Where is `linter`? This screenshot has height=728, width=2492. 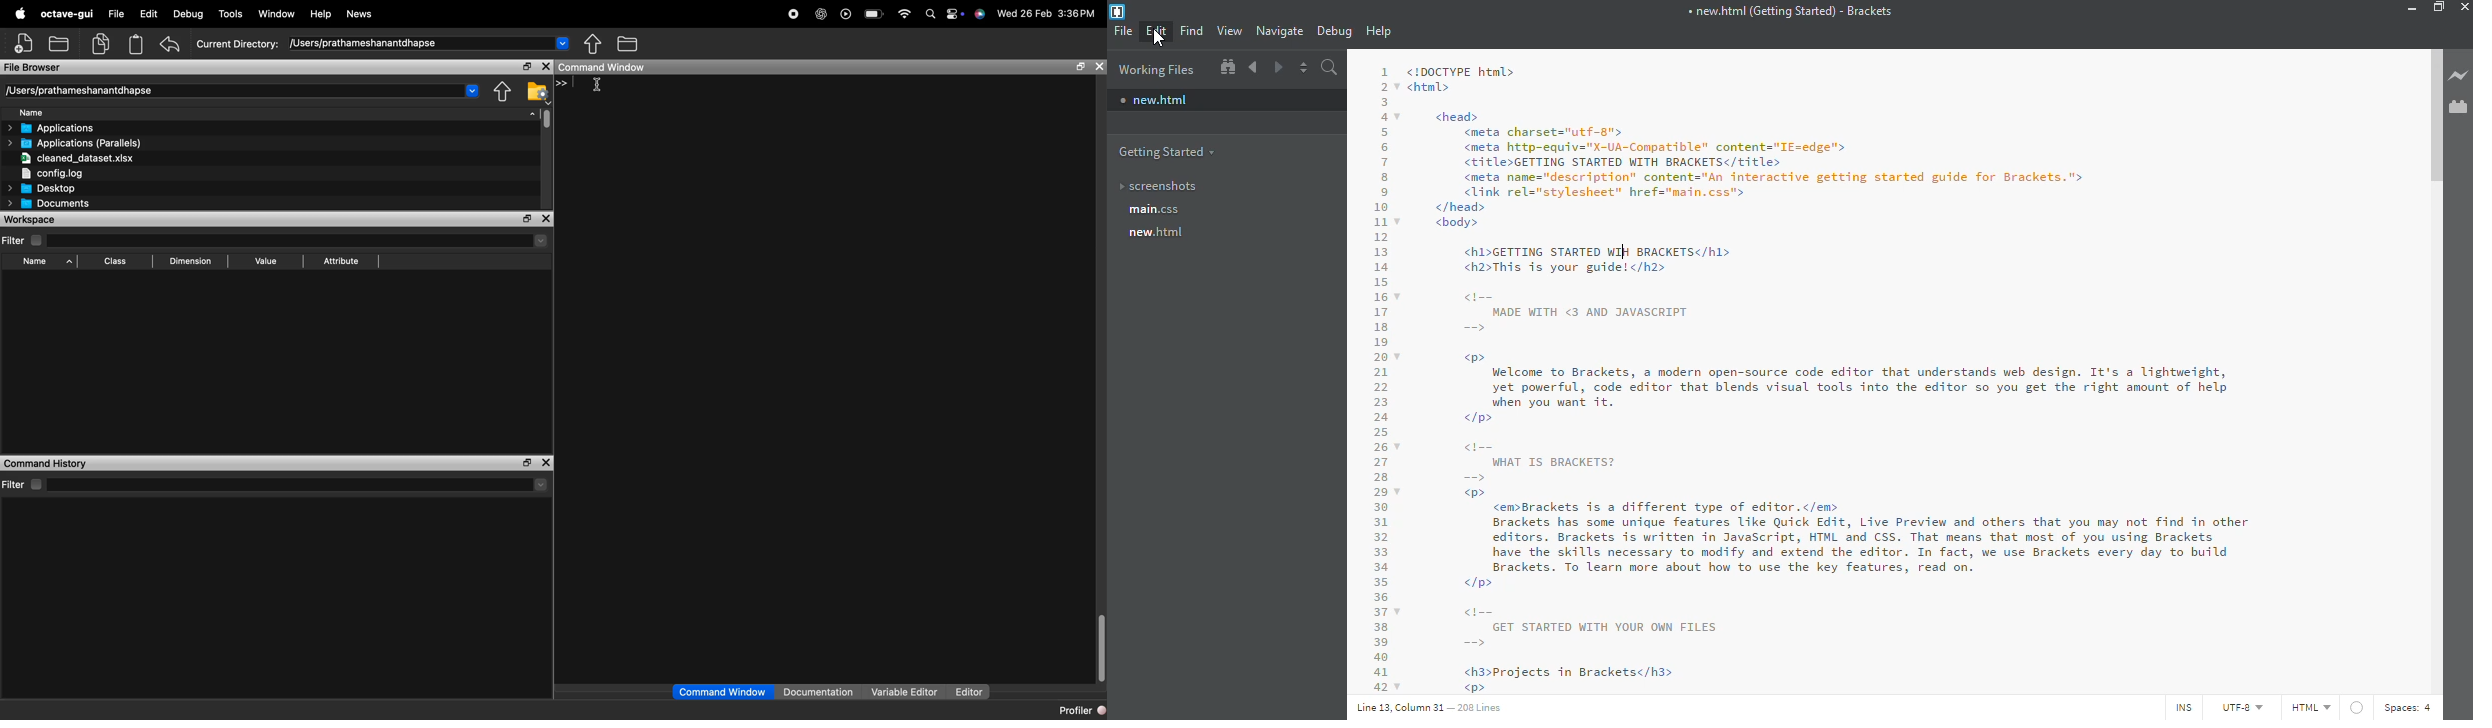
linter is located at coordinates (2358, 706).